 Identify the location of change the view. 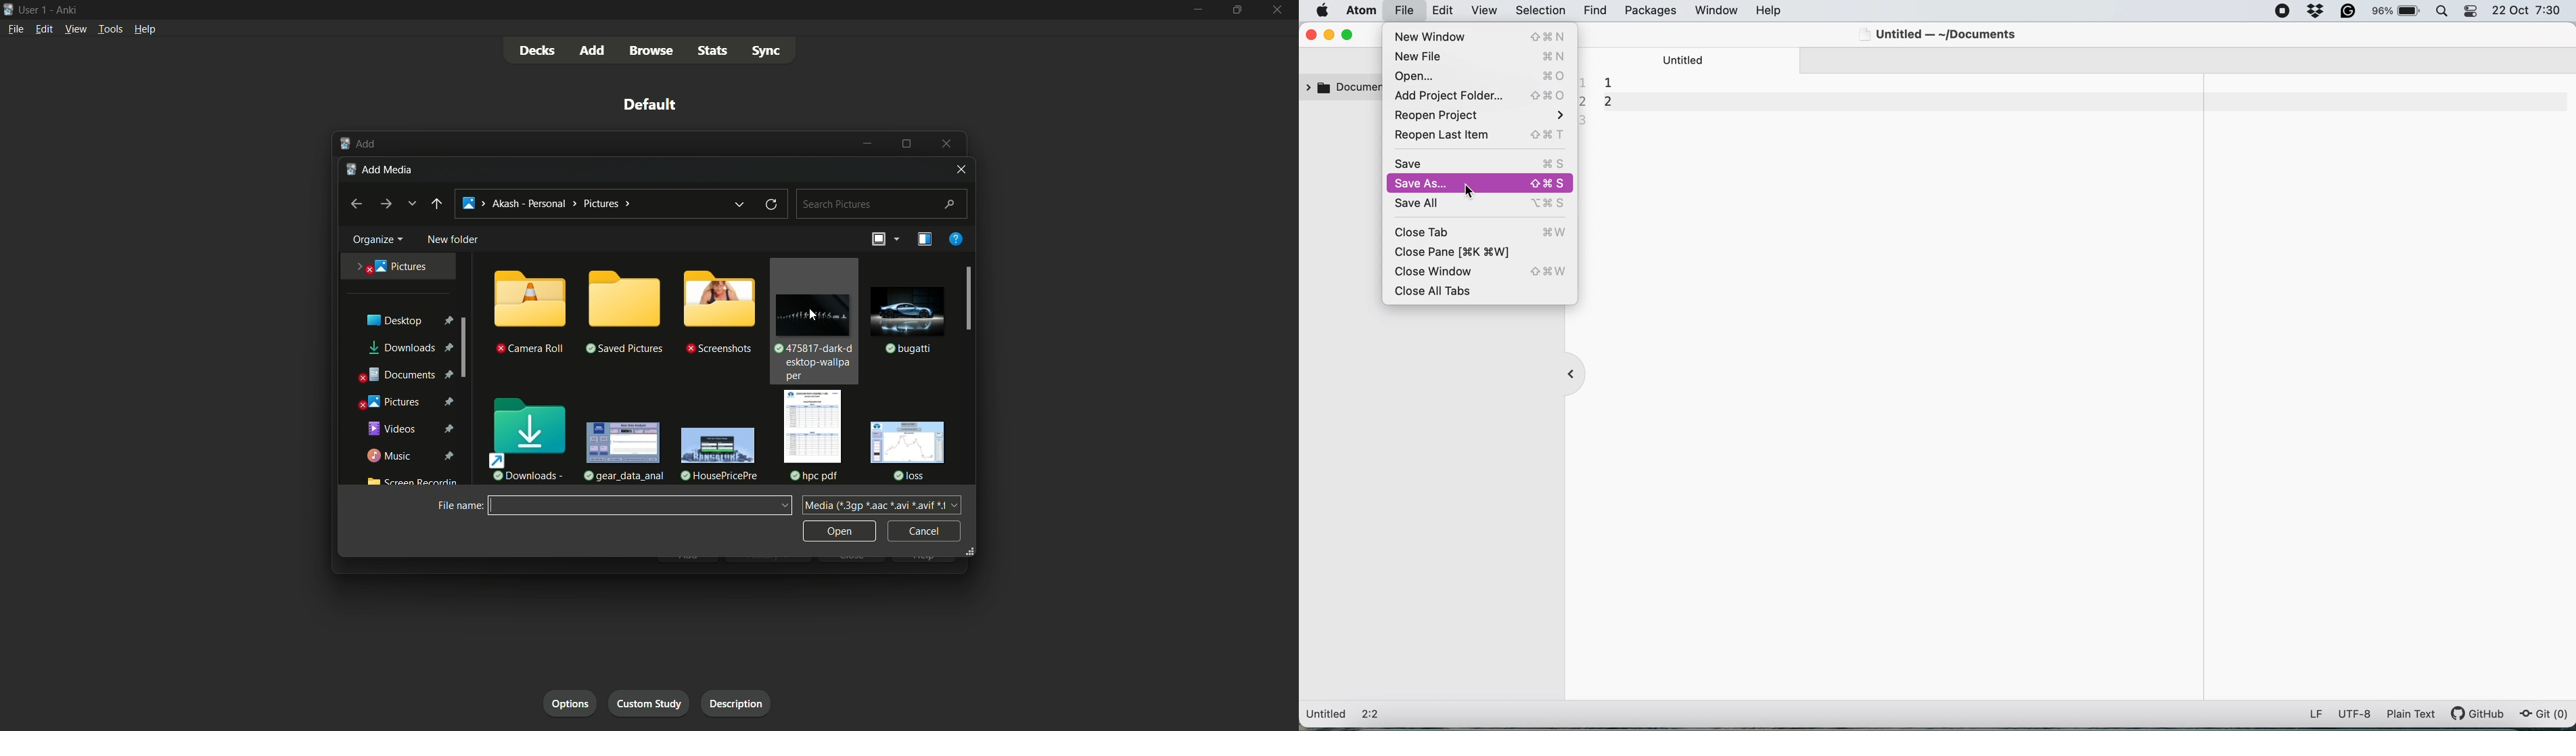
(875, 239).